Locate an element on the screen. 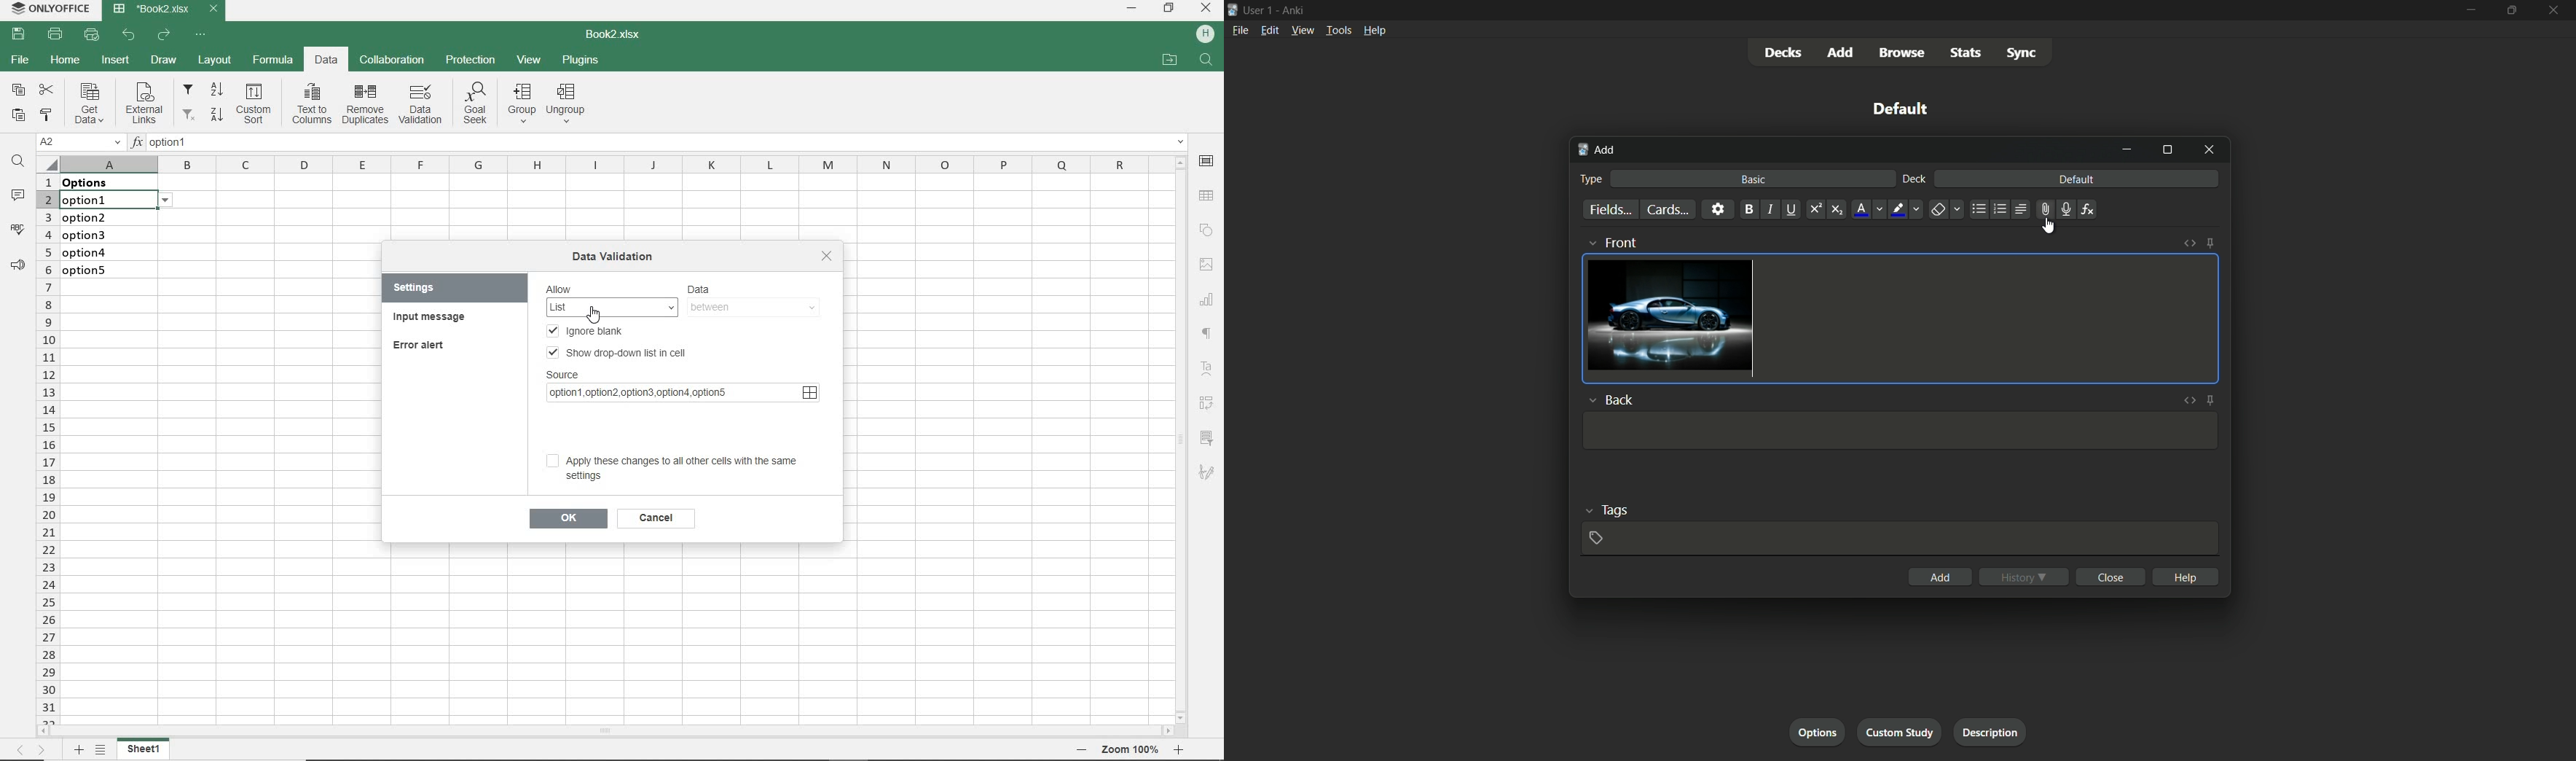  basic is located at coordinates (1754, 180).